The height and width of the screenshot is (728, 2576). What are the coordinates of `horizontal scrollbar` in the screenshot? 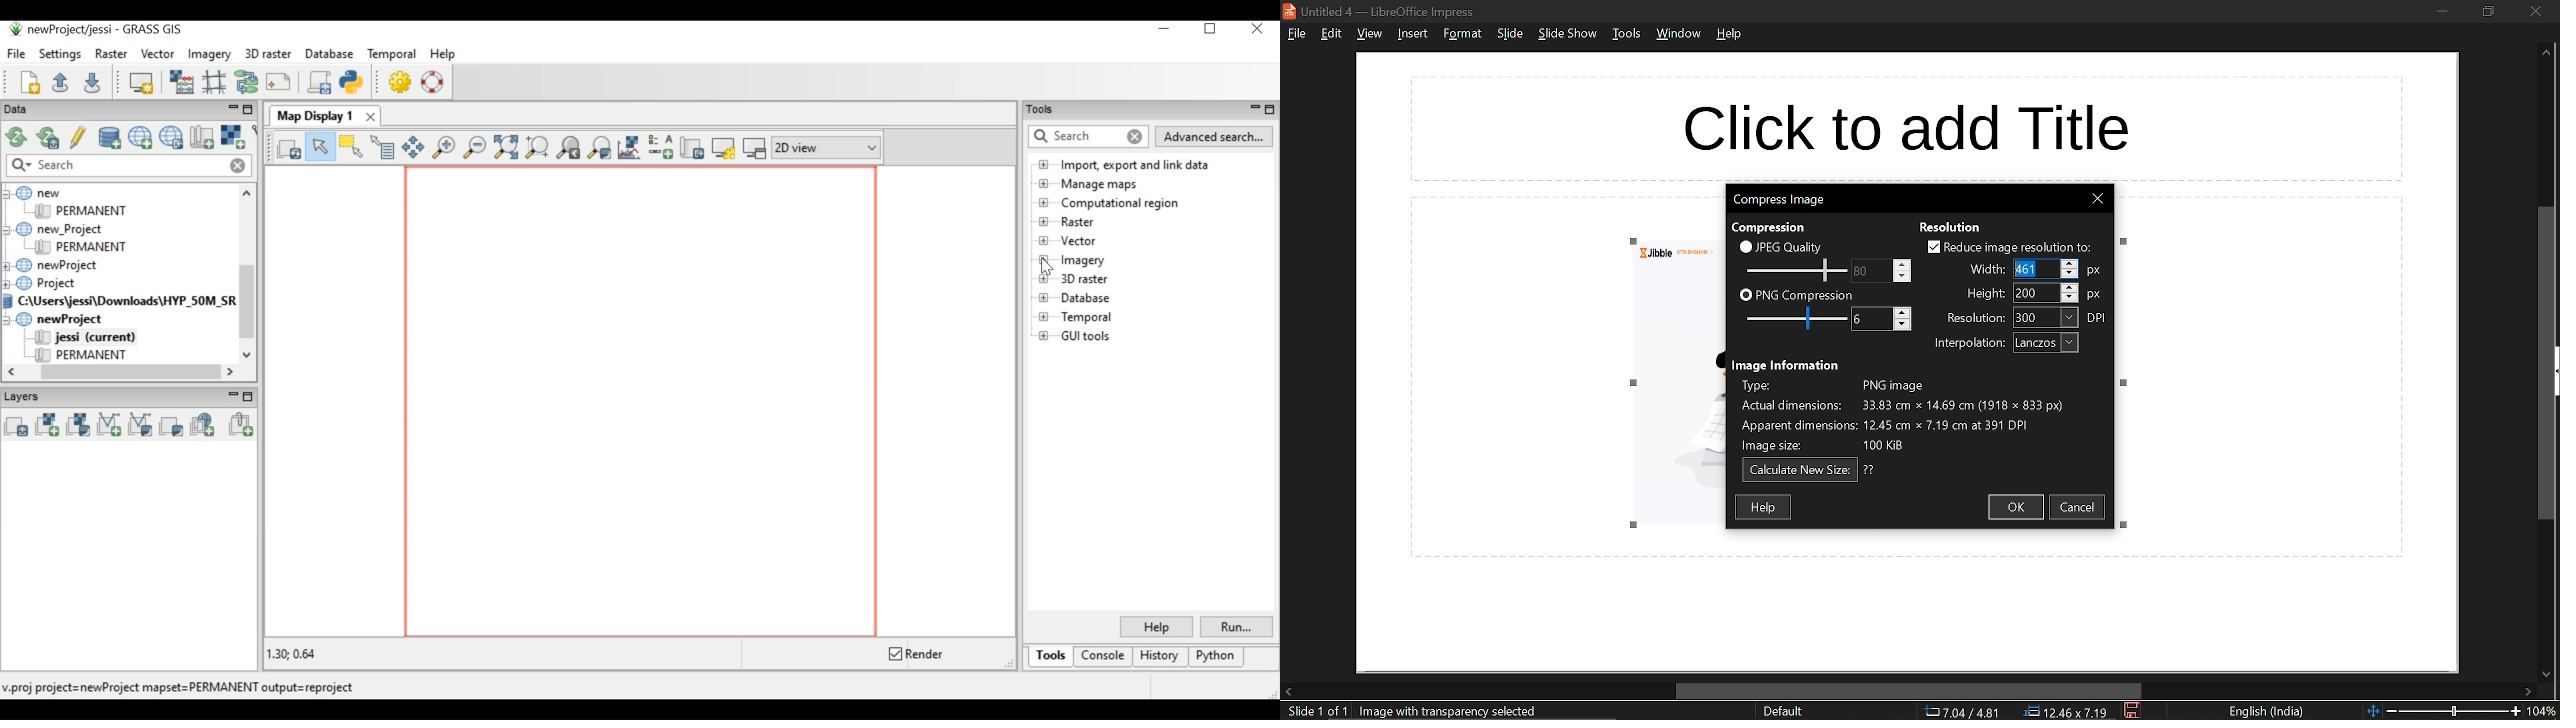 It's located at (1905, 690).